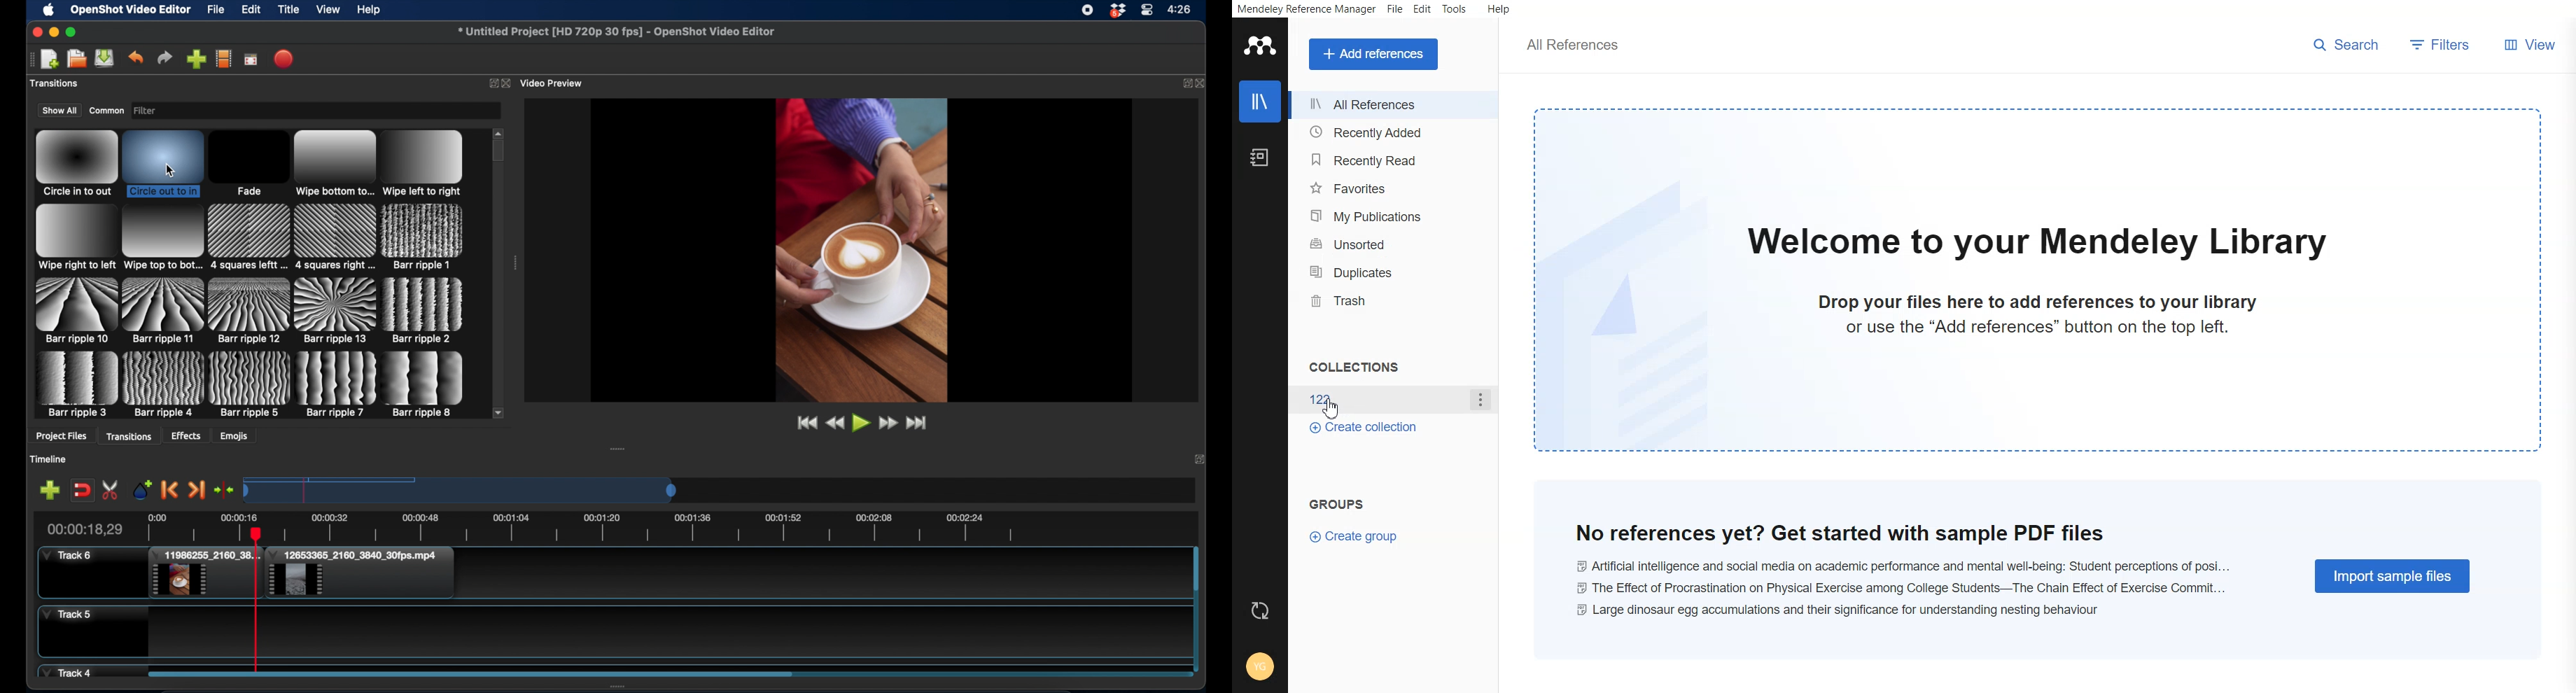 This screenshot has width=2576, height=700. What do you see at coordinates (196, 59) in the screenshot?
I see `import files` at bounding box center [196, 59].